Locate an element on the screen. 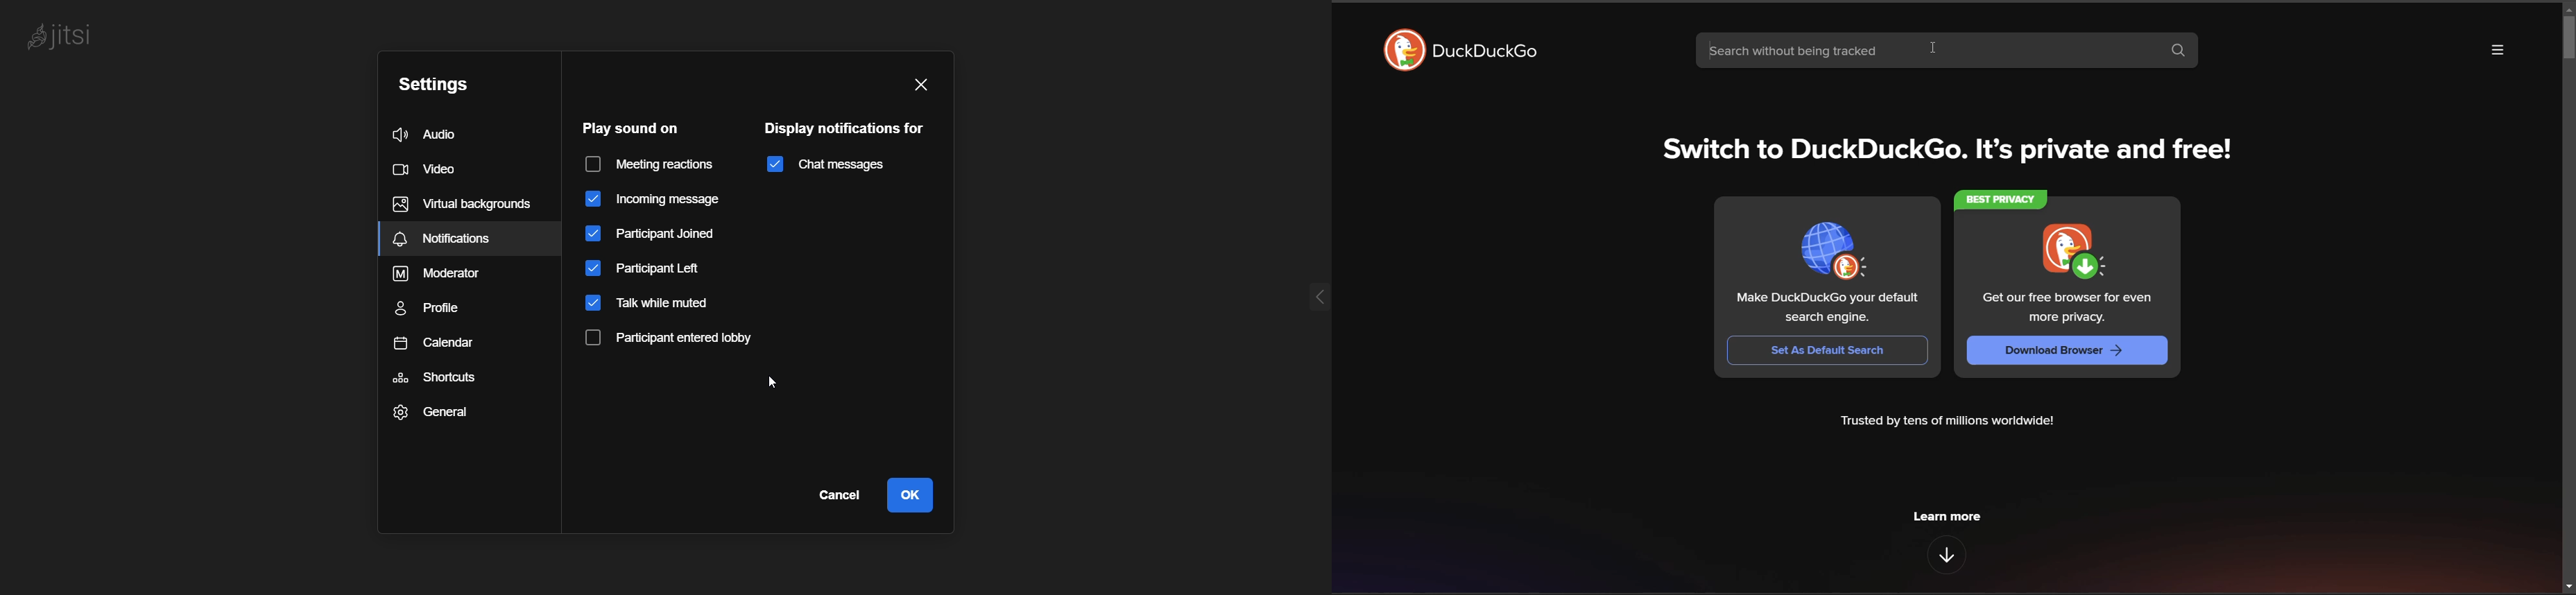  downloader image is located at coordinates (2071, 249).